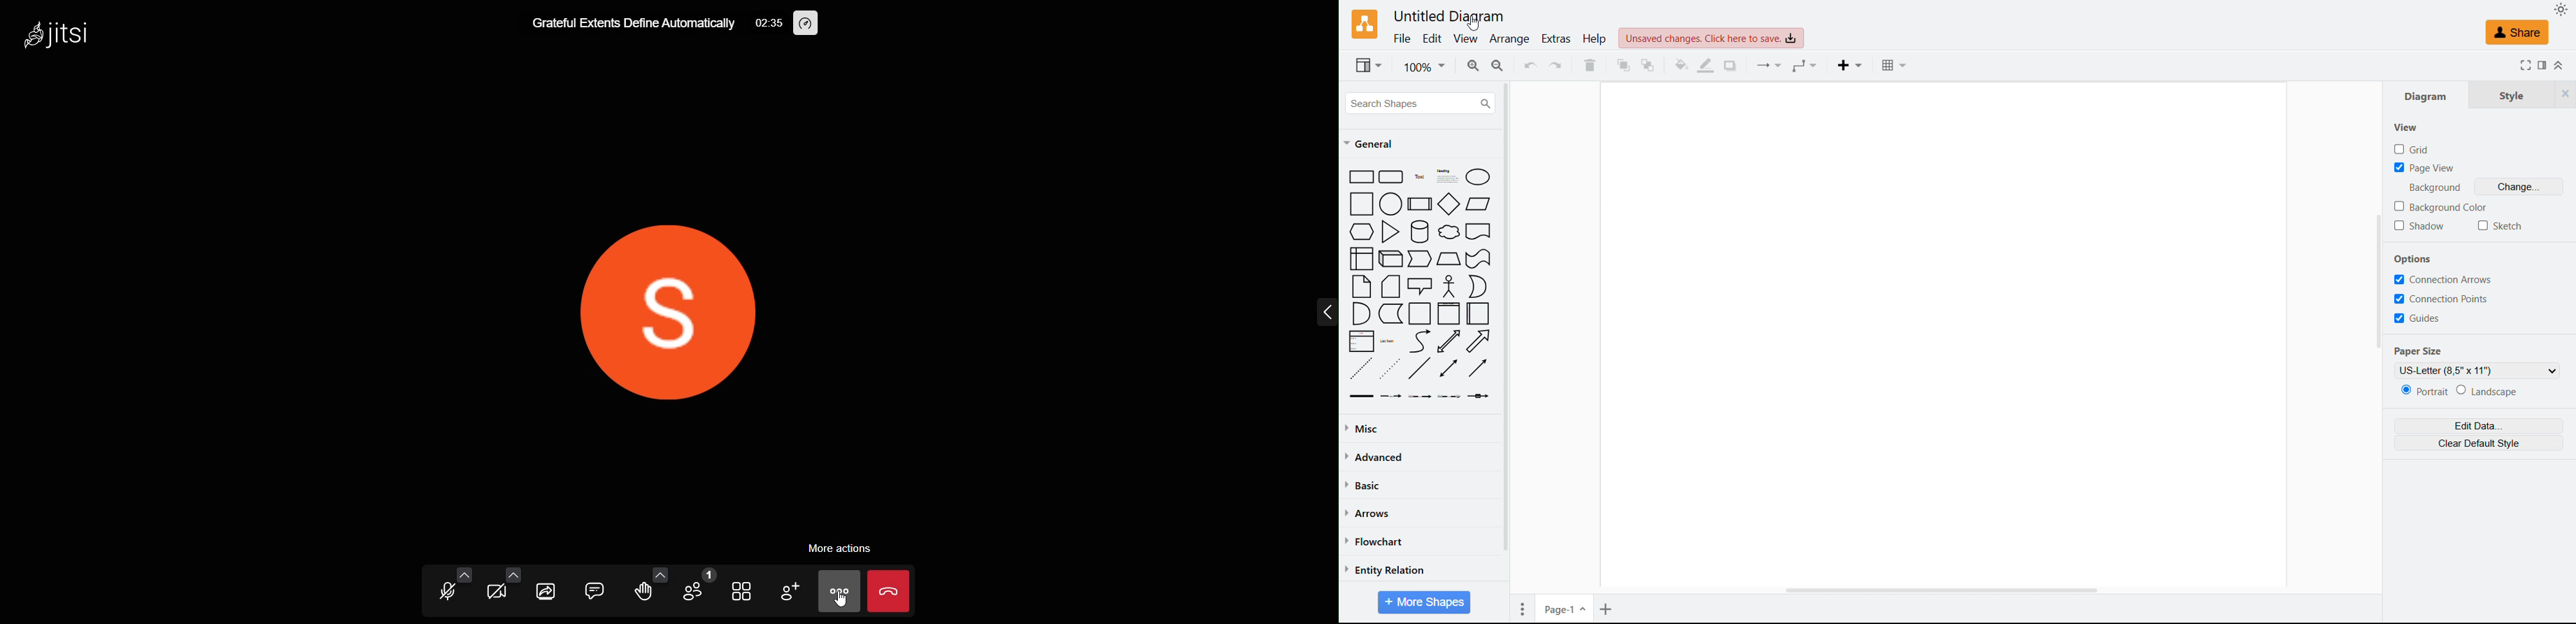 This screenshot has width=2576, height=644. Describe the element at coordinates (1555, 39) in the screenshot. I see `Extras ` at that location.